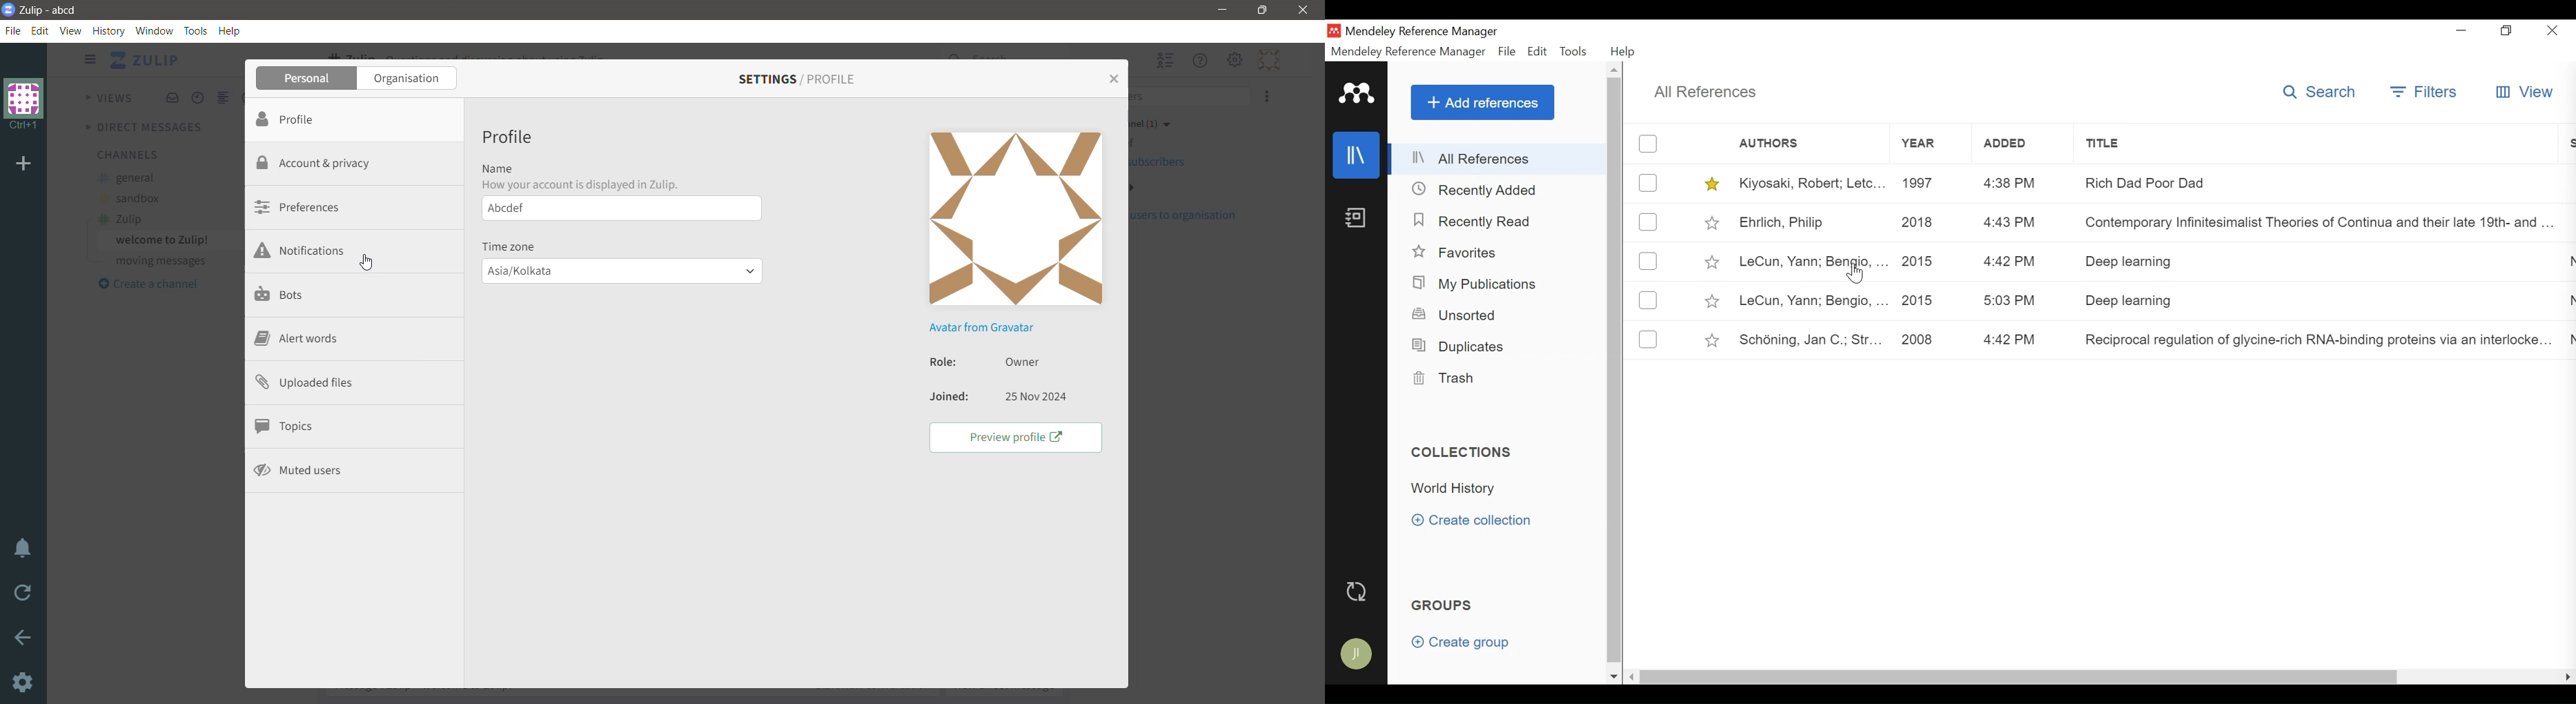 The height and width of the screenshot is (728, 2576). Describe the element at coordinates (1508, 52) in the screenshot. I see `File` at that location.